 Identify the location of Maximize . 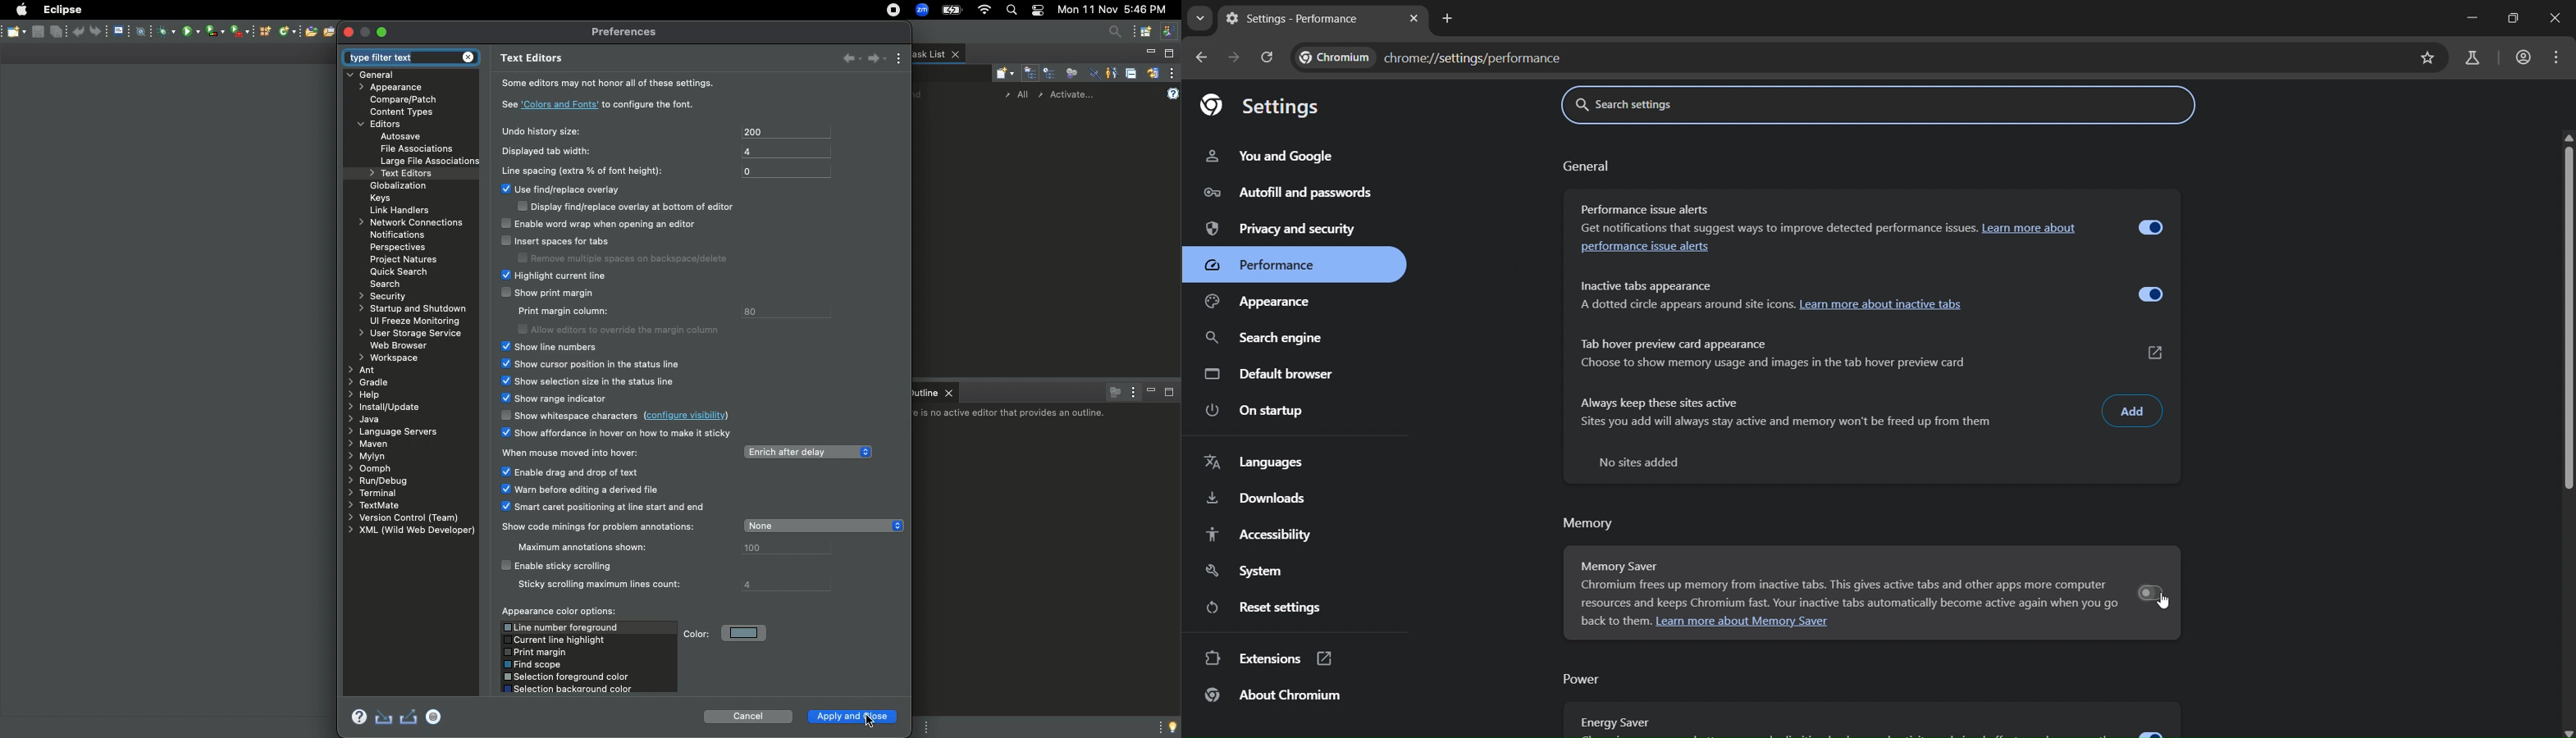
(1169, 54).